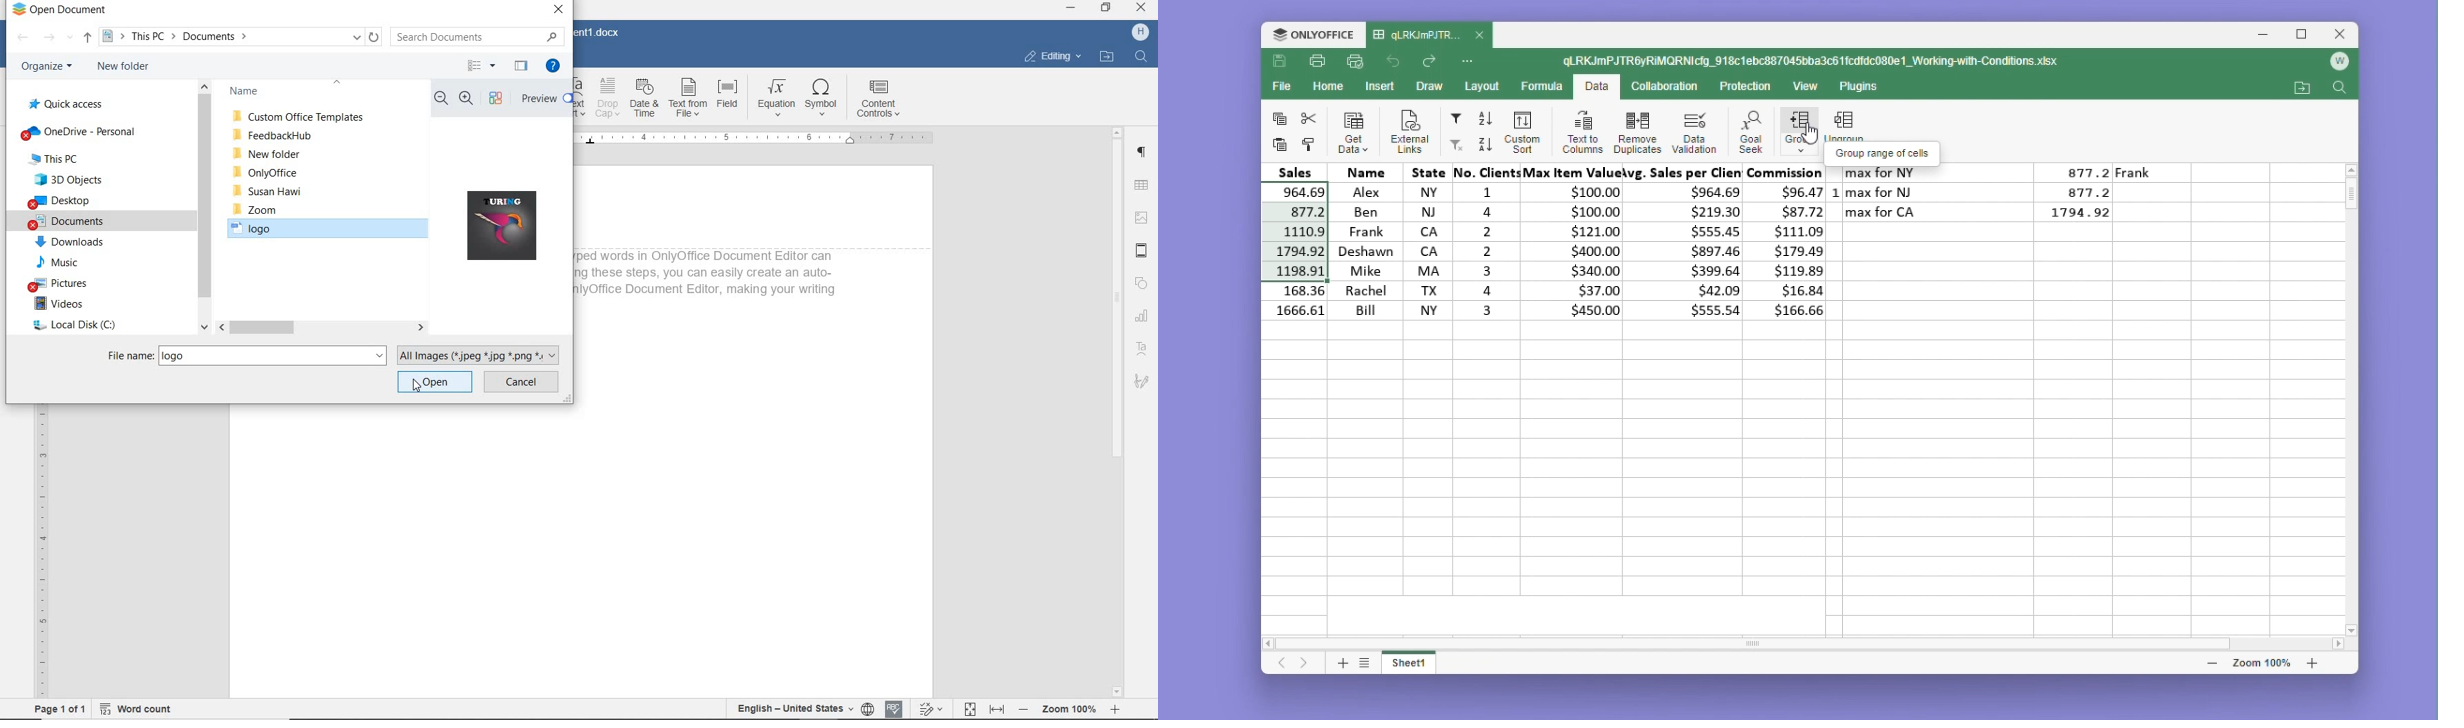  I want to click on DOWNLOADS, so click(70, 243).